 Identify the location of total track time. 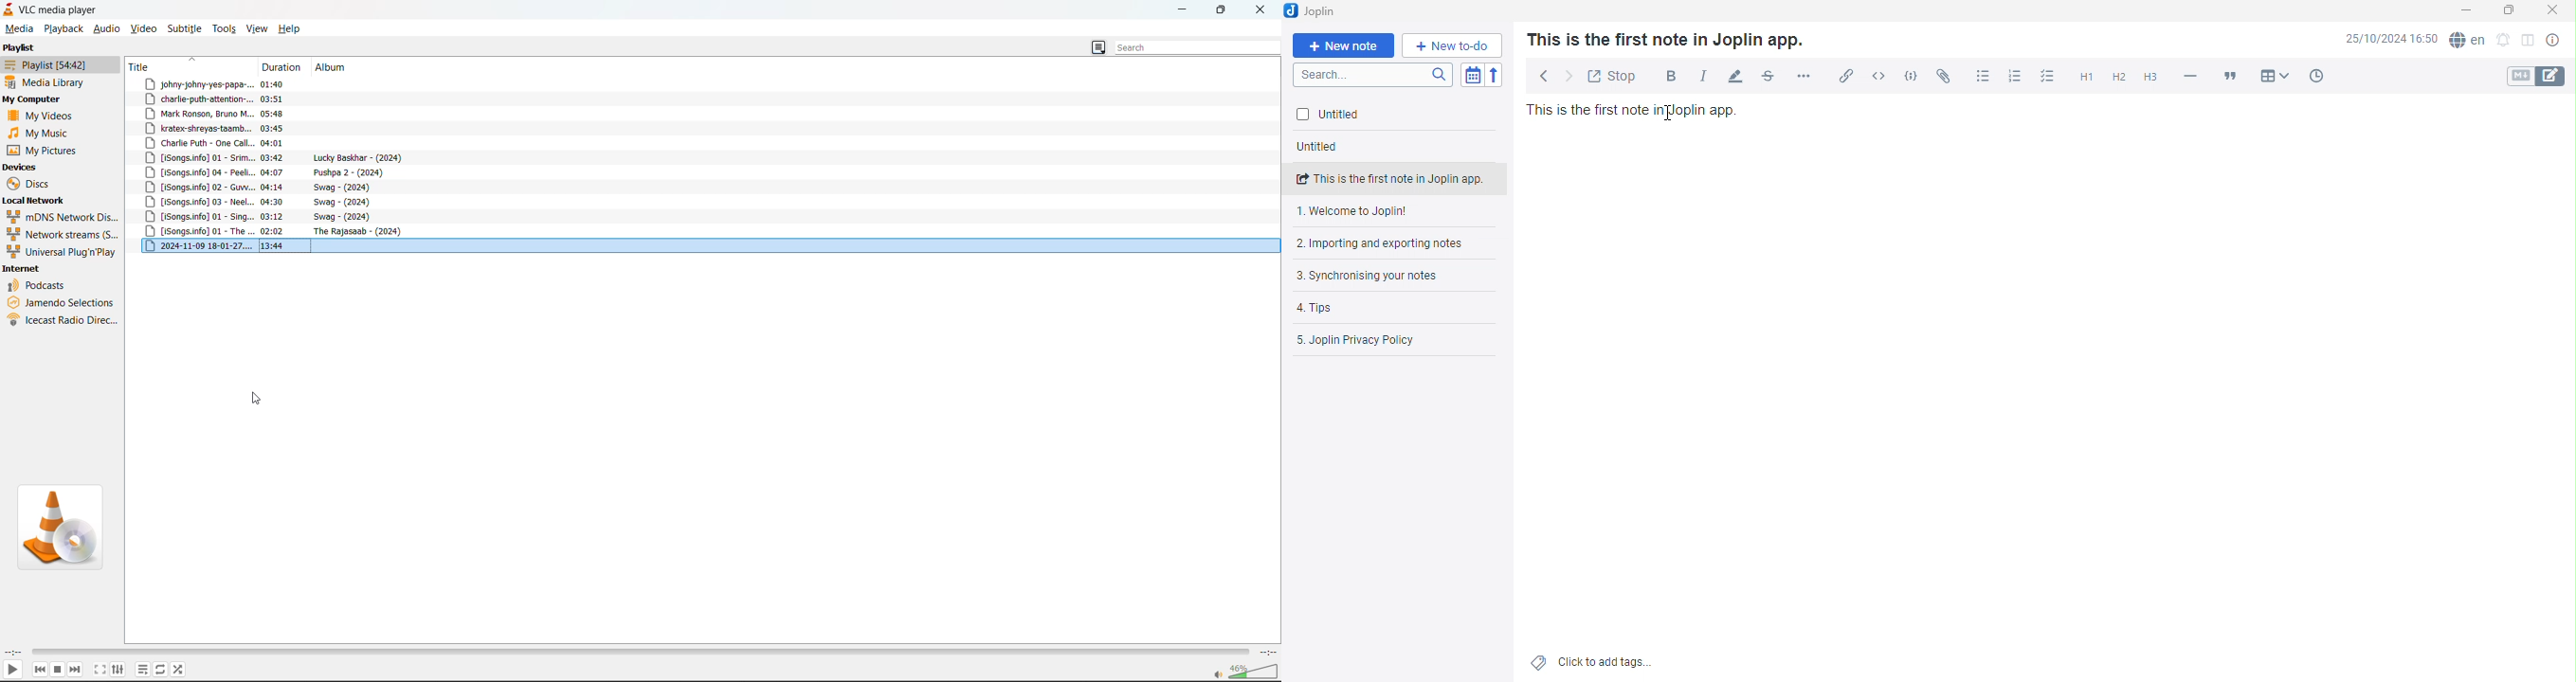
(1267, 651).